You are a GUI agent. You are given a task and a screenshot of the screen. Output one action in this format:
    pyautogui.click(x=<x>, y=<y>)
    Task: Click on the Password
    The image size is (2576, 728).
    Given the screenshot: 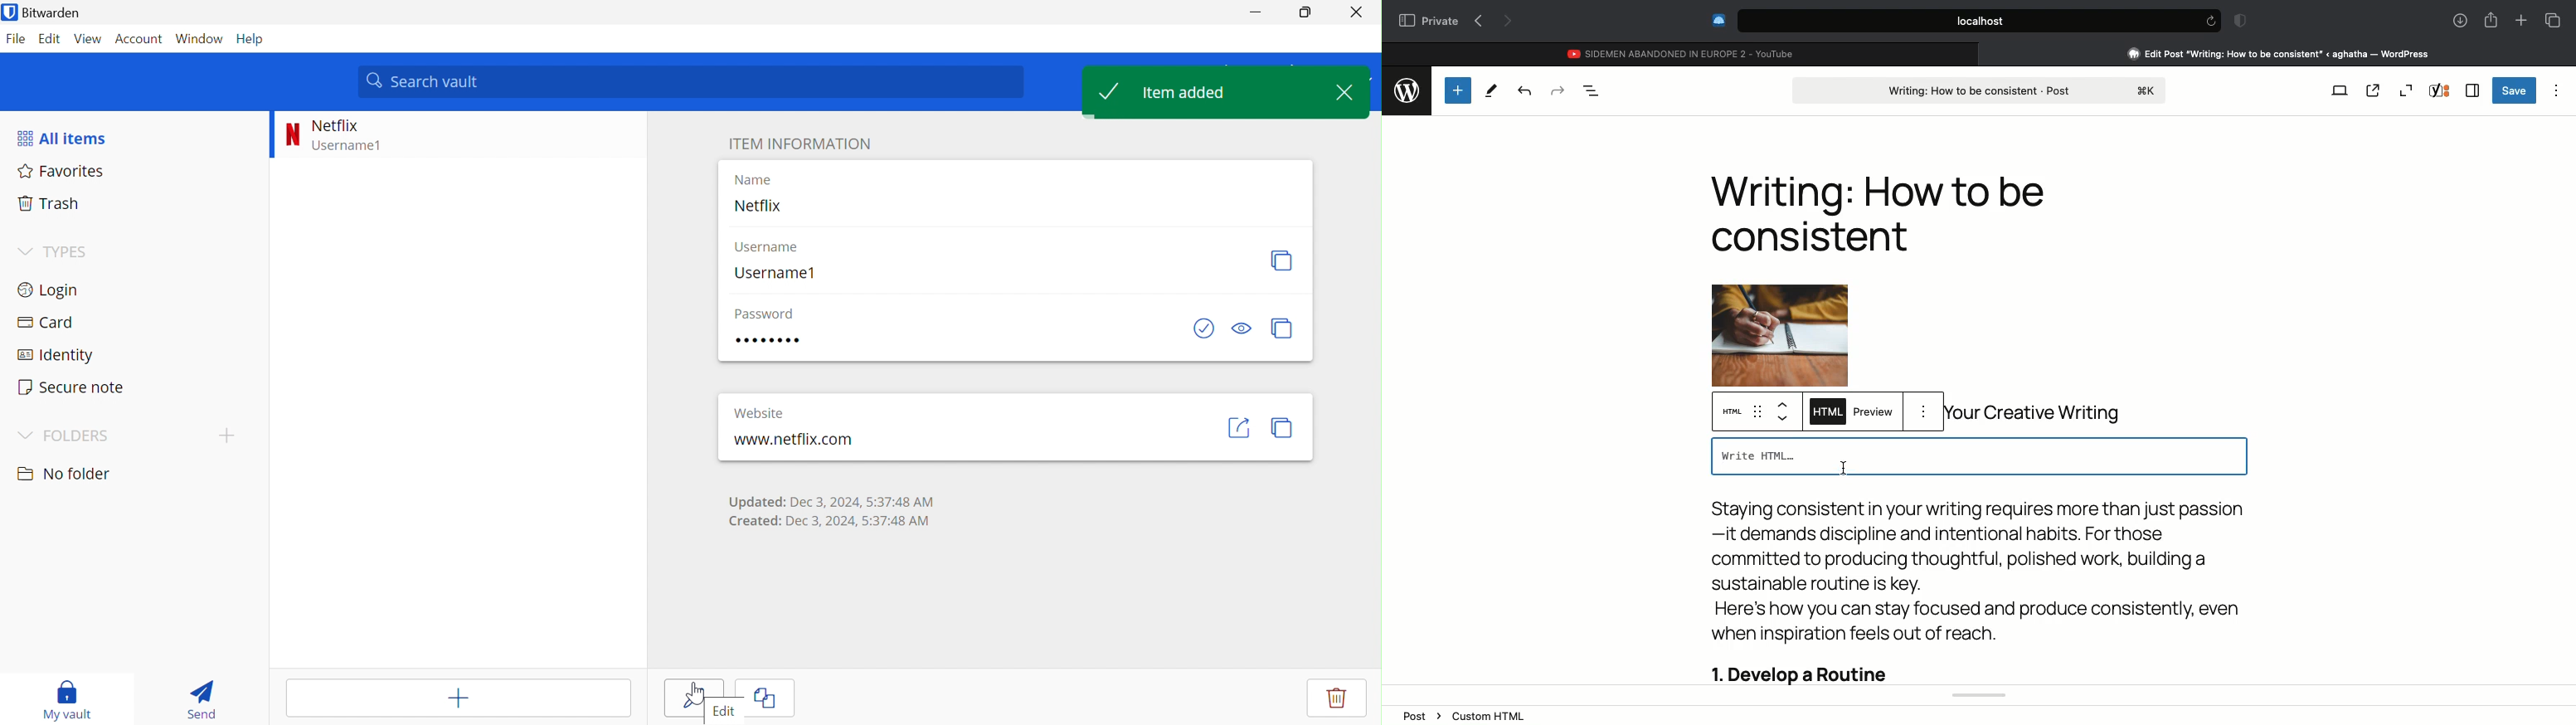 What is the action you would take?
    pyautogui.click(x=764, y=314)
    